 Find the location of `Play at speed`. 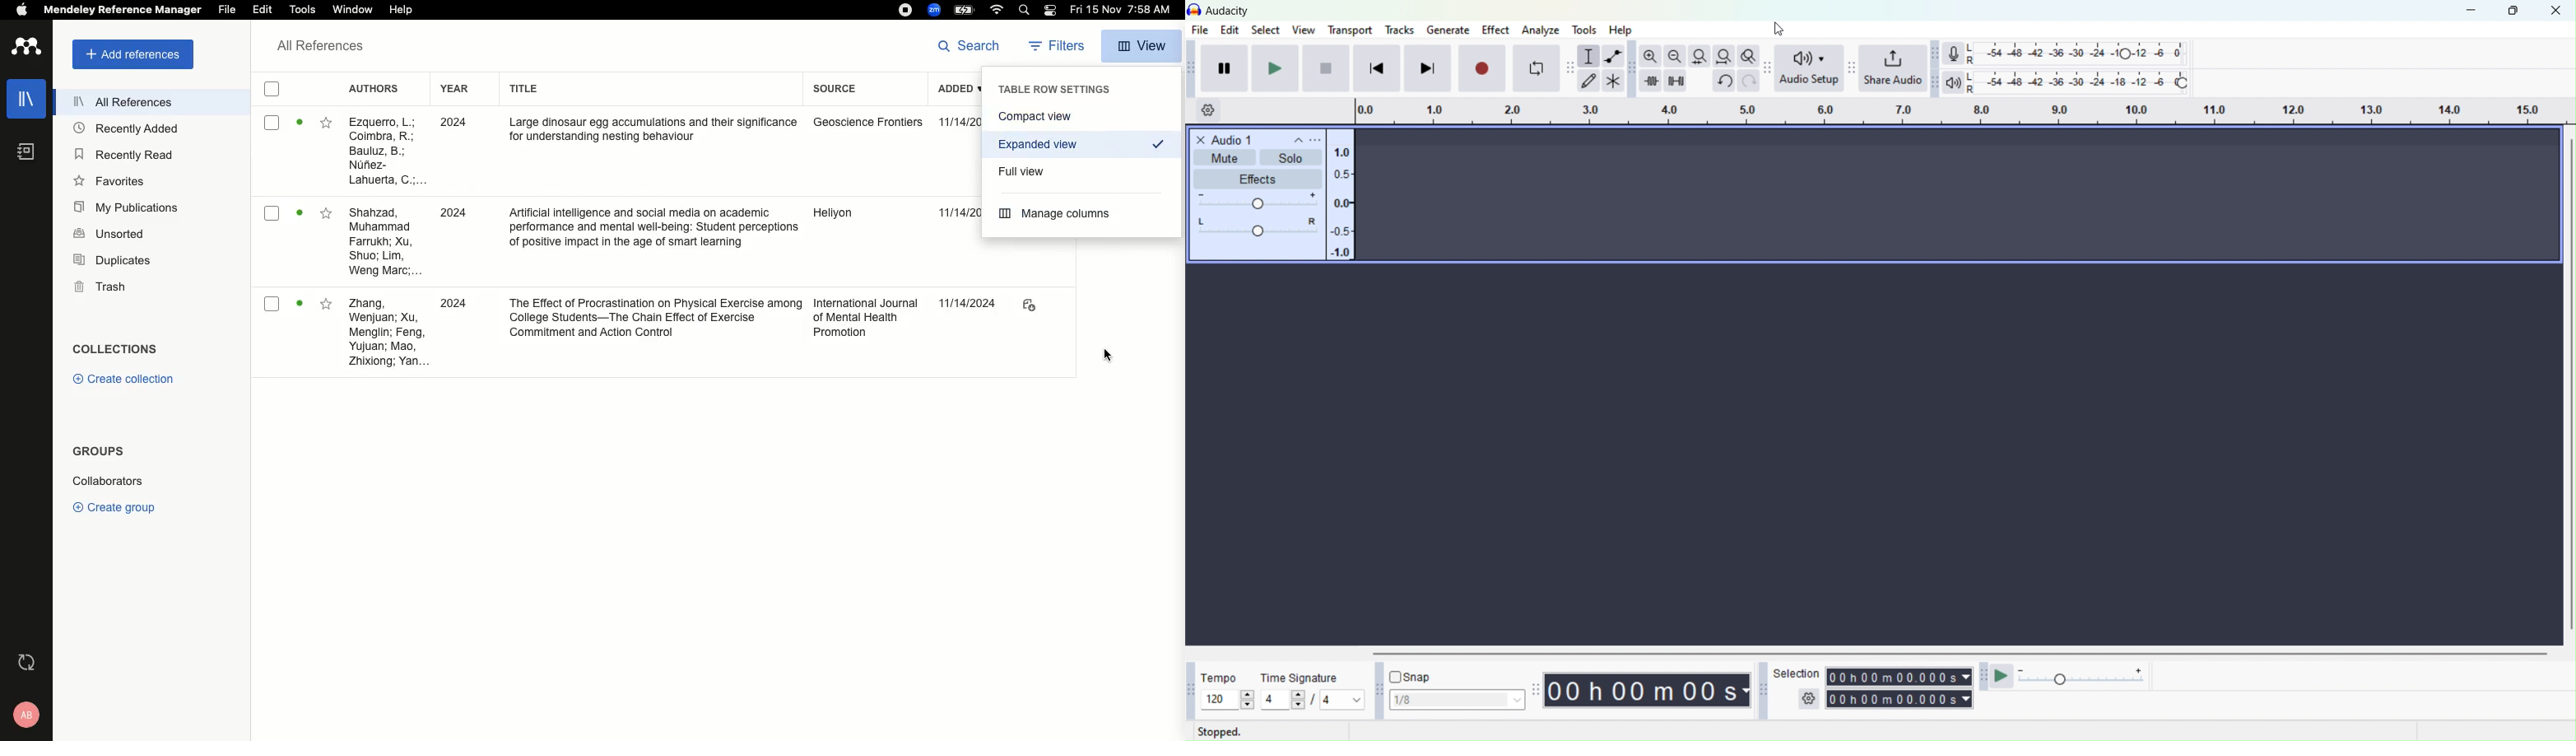

Play at speed is located at coordinates (2005, 678).